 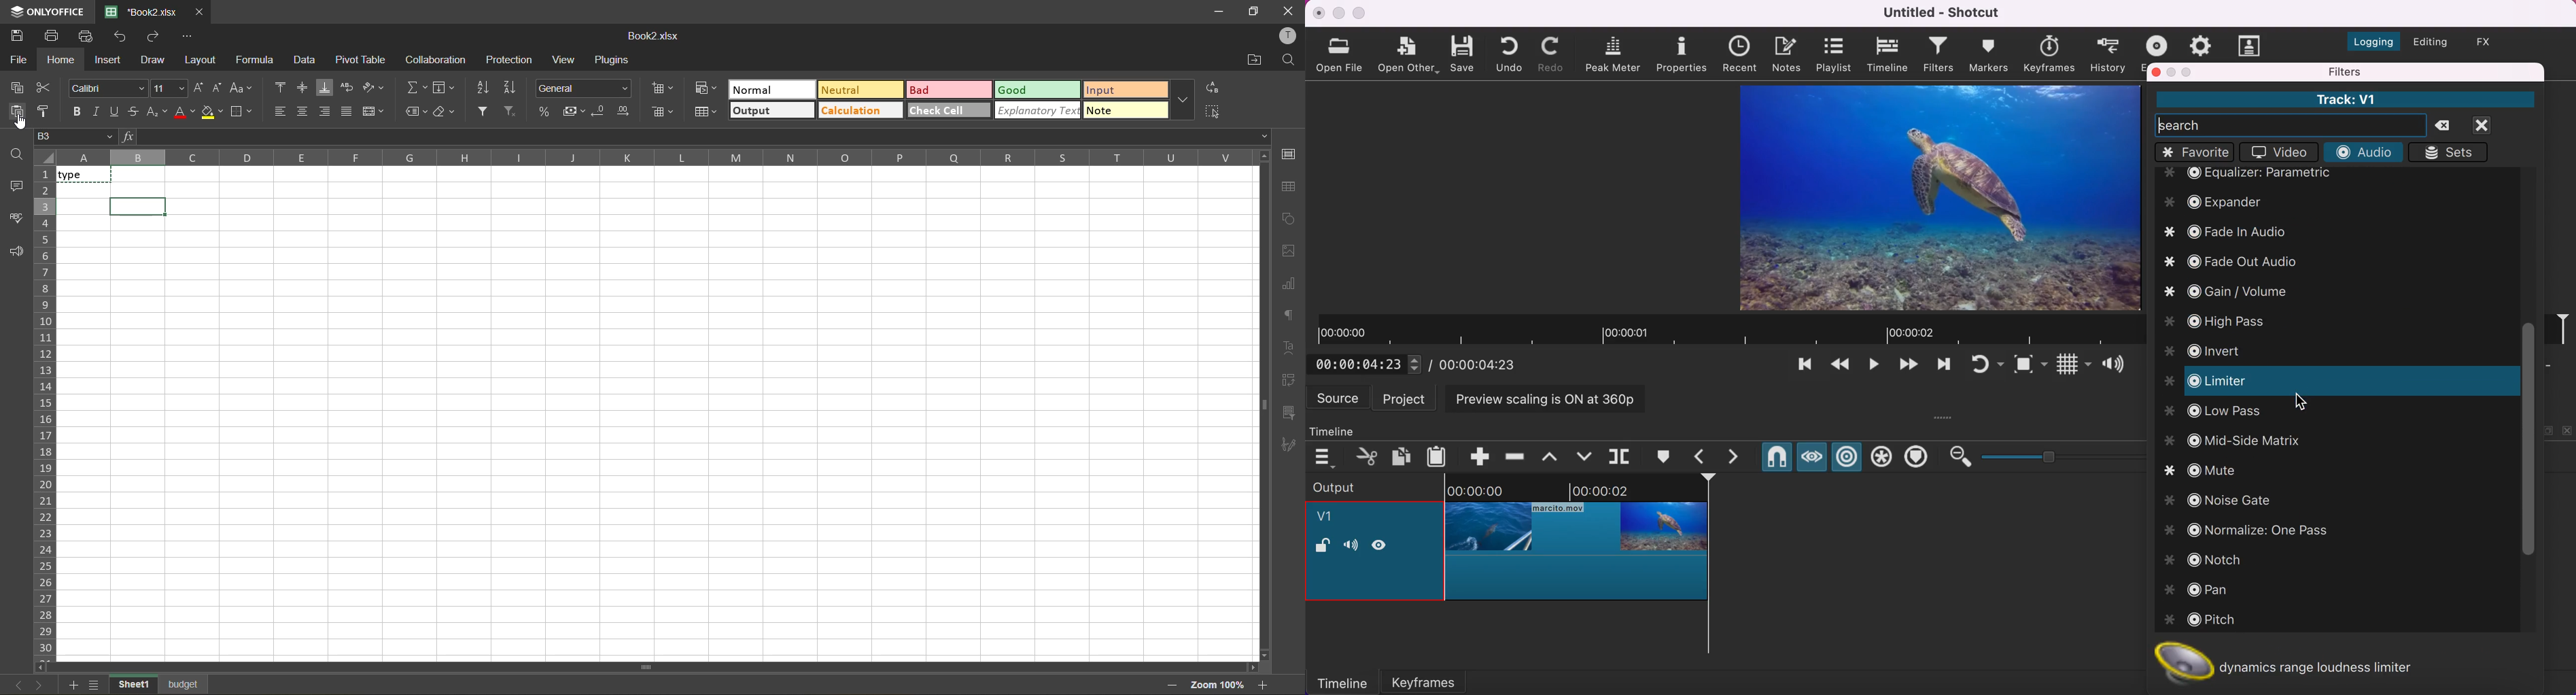 I want to click on neutral, so click(x=860, y=90).